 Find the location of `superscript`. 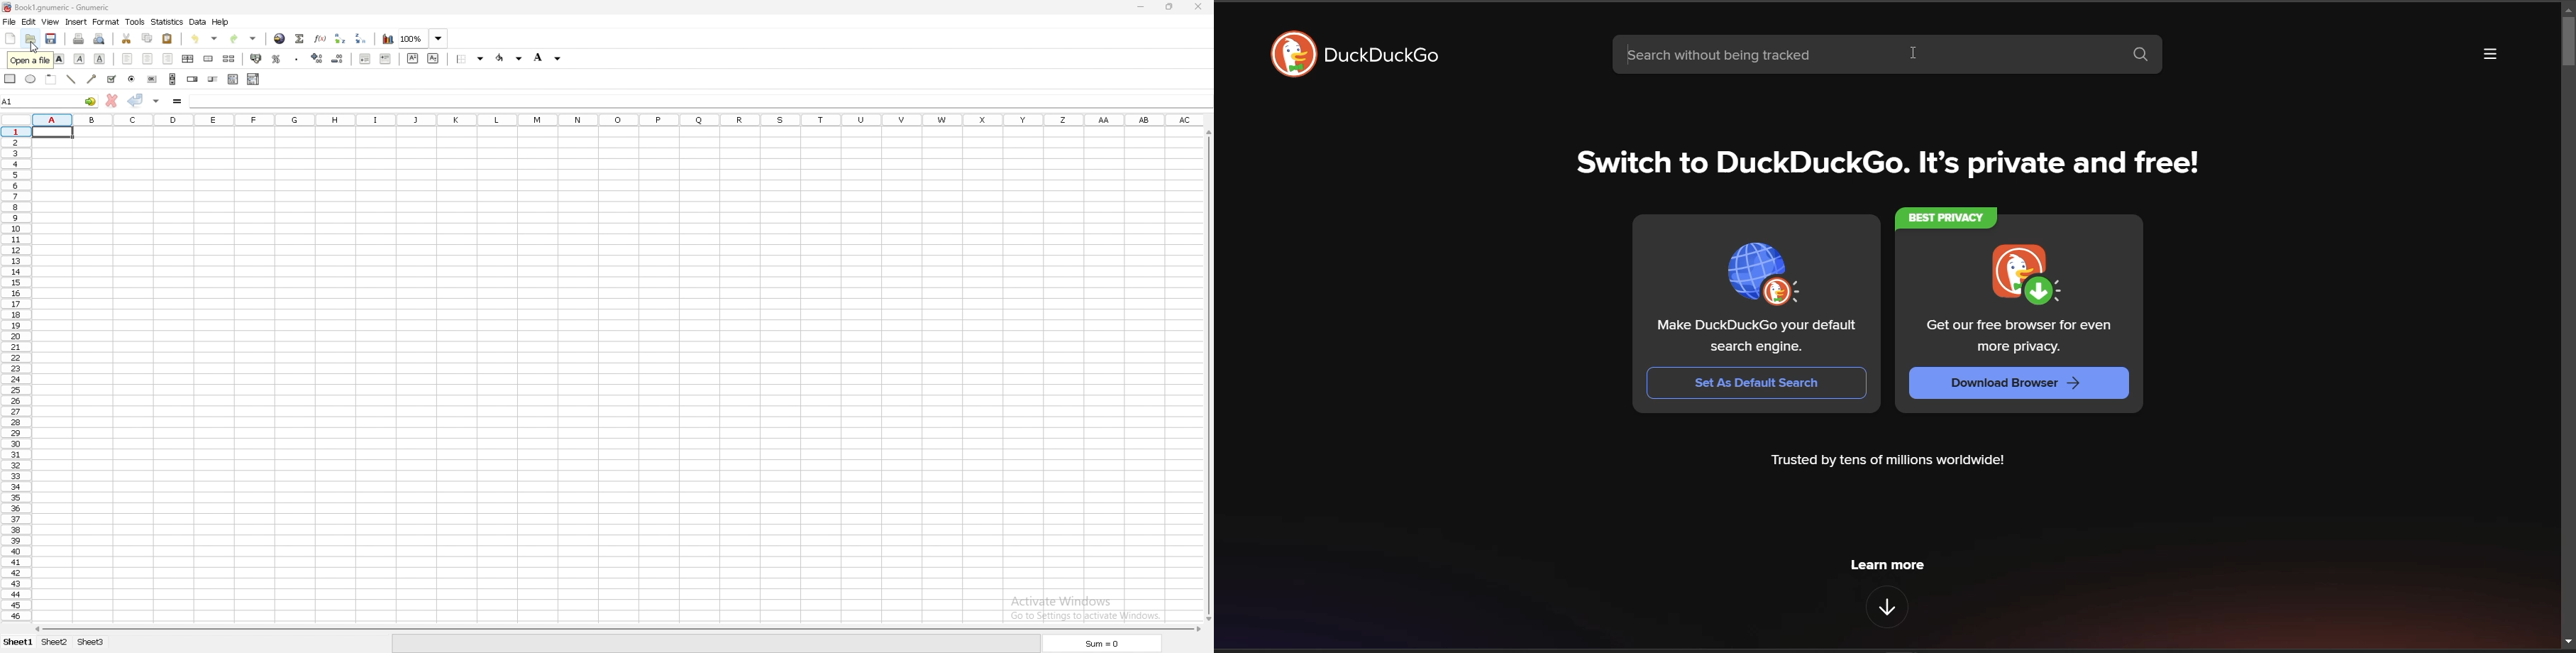

superscript is located at coordinates (413, 58).